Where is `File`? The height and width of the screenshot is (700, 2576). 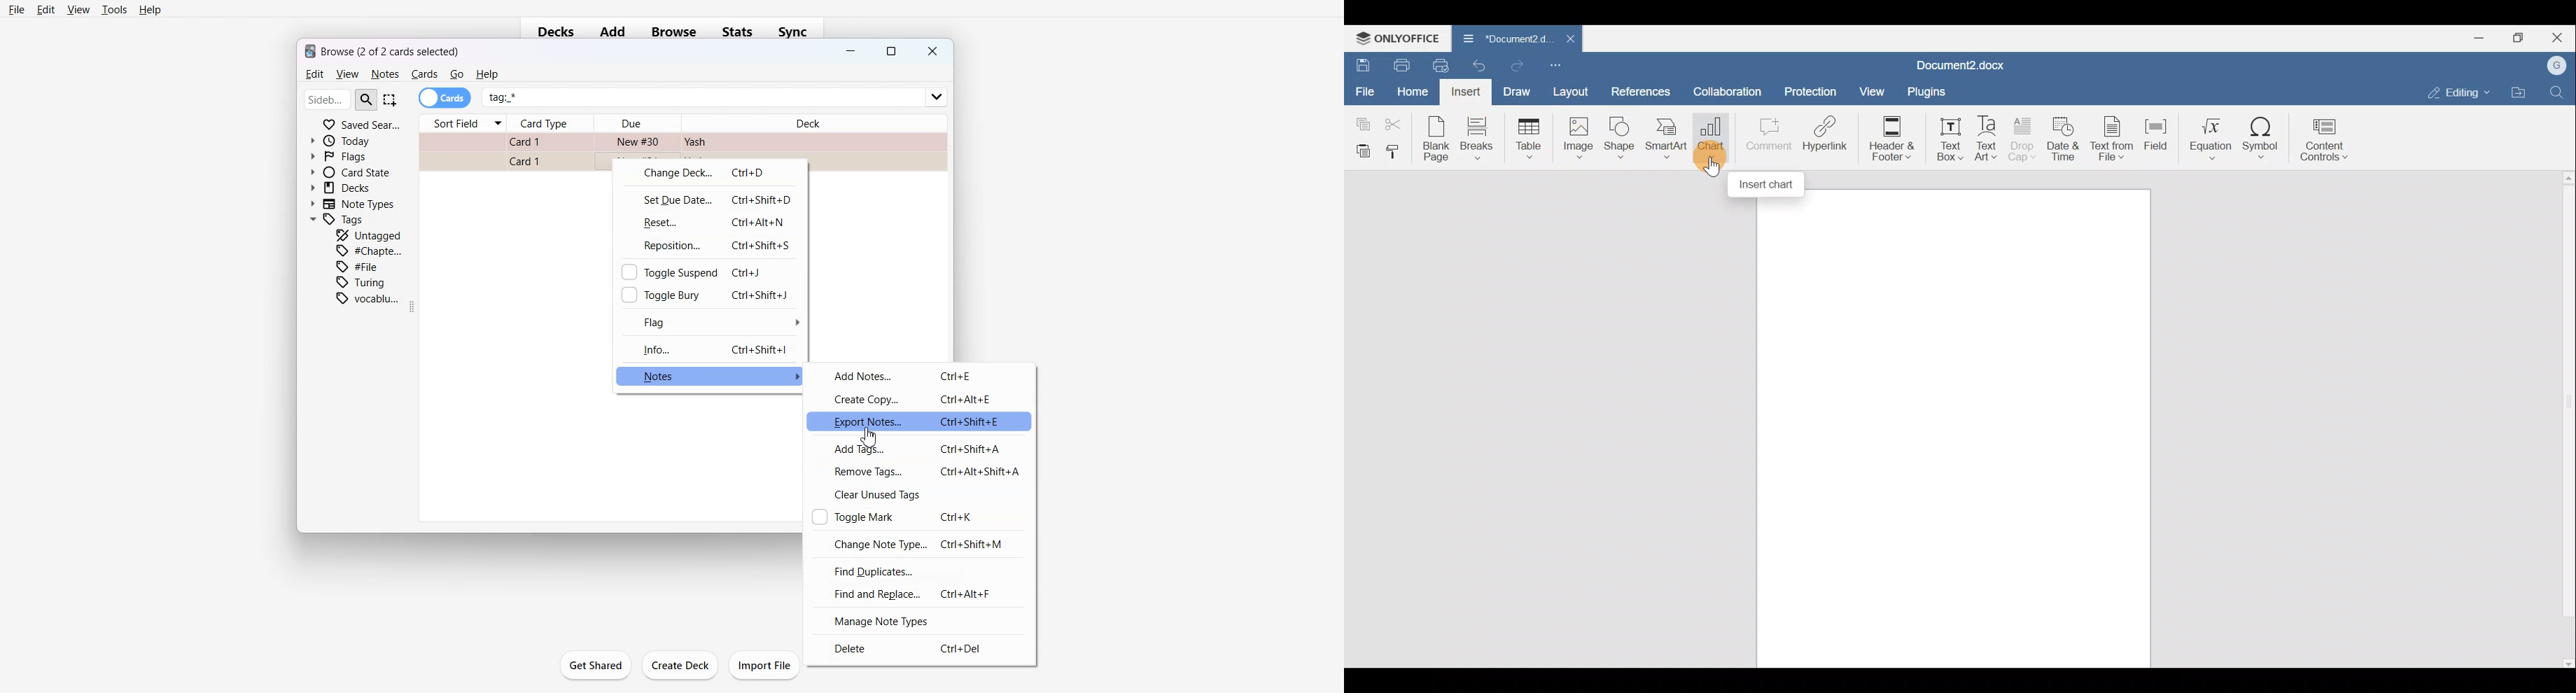
File is located at coordinates (360, 266).